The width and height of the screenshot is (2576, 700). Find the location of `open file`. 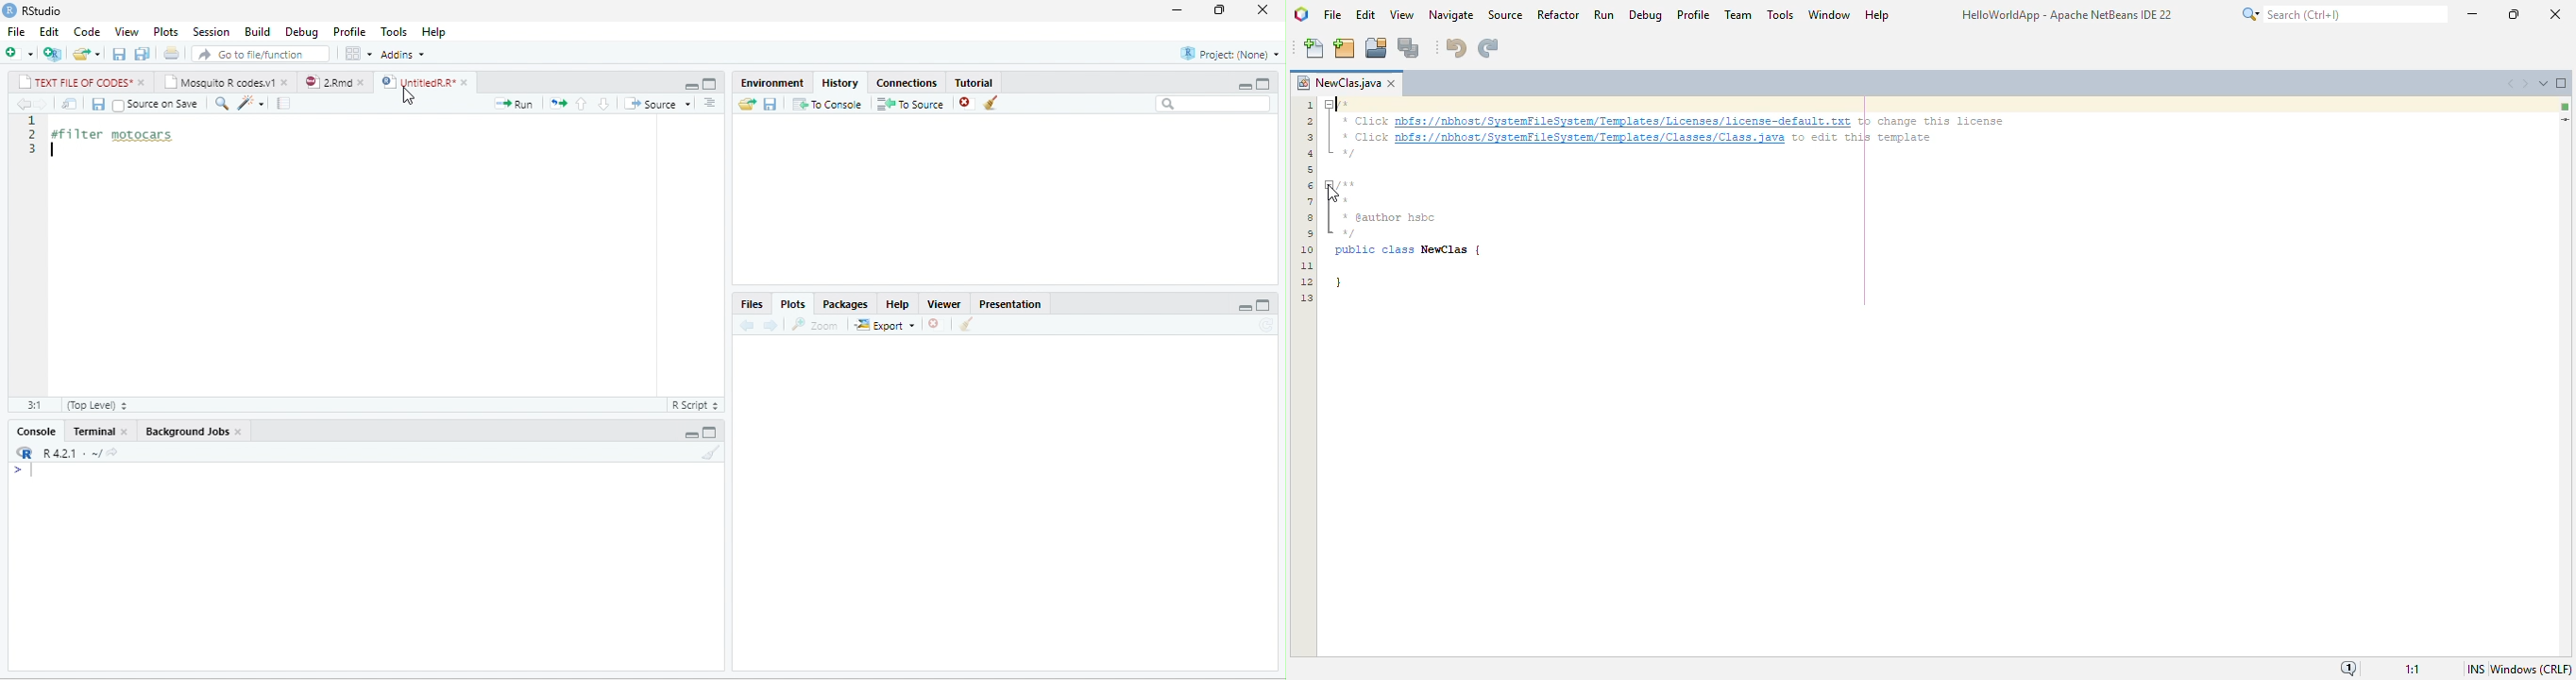

open file is located at coordinates (87, 55).